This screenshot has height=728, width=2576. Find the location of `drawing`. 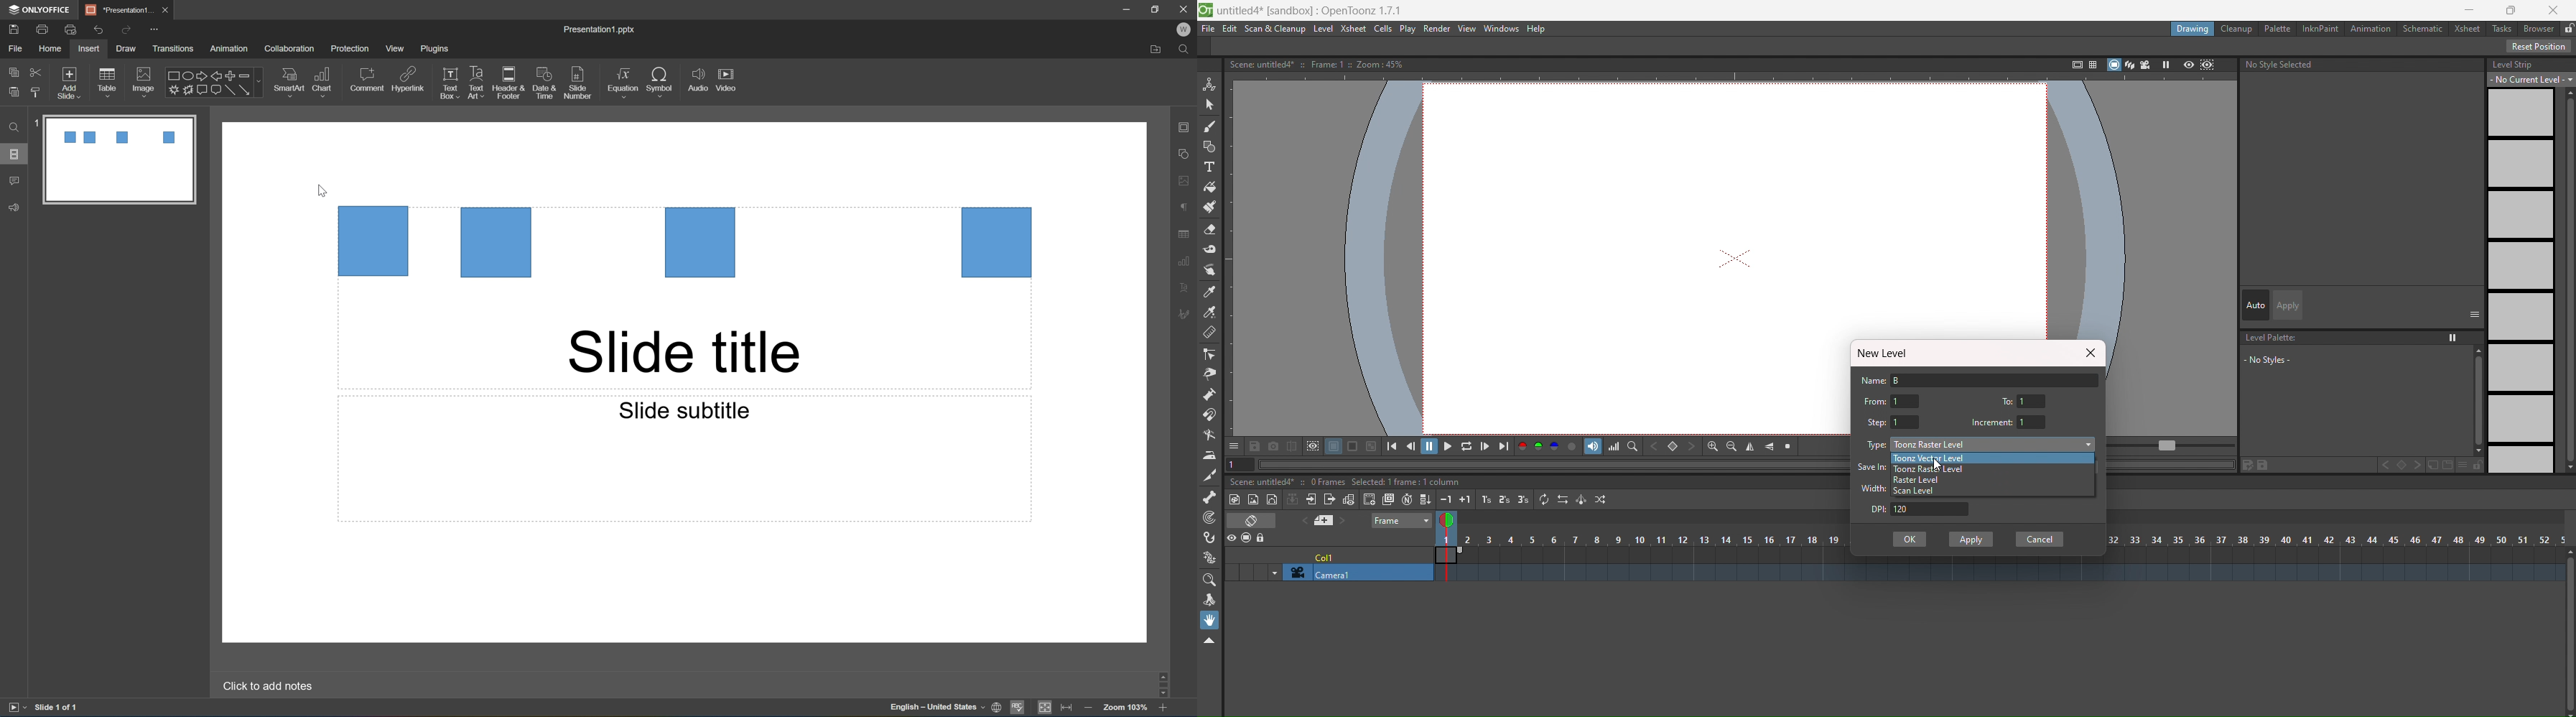

drawing is located at coordinates (2193, 30).